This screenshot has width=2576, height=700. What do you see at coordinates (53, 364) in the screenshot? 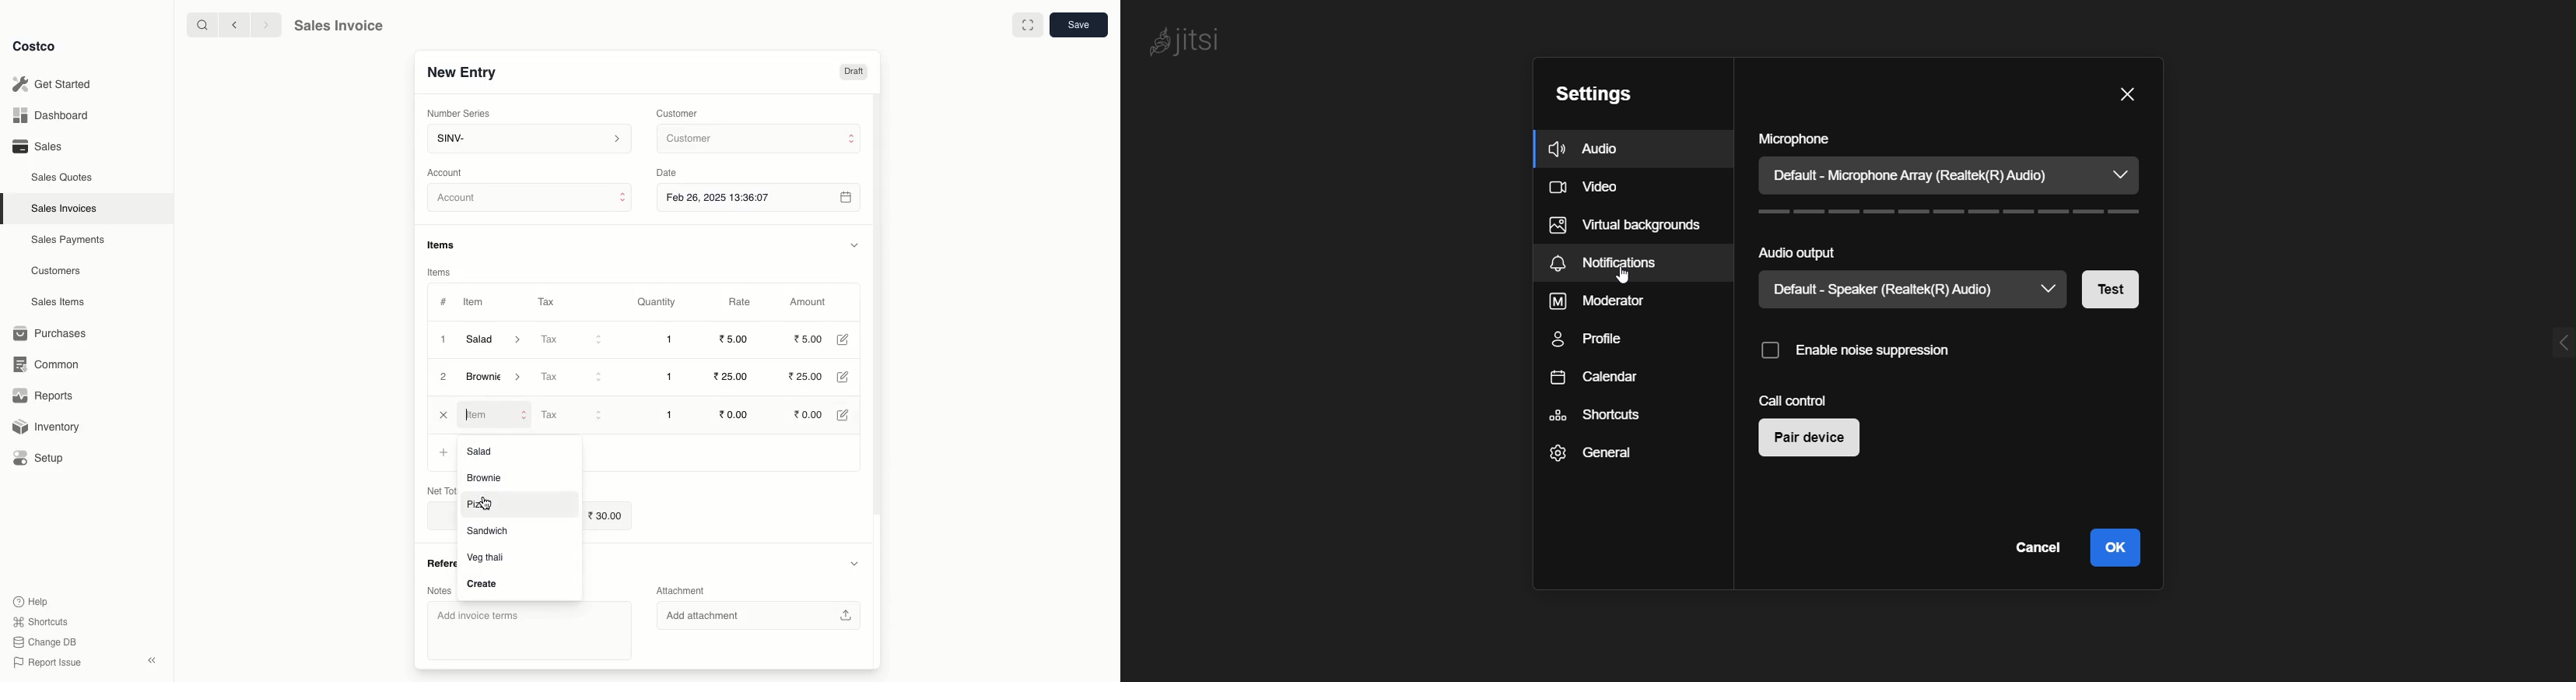
I see `Common` at bounding box center [53, 364].